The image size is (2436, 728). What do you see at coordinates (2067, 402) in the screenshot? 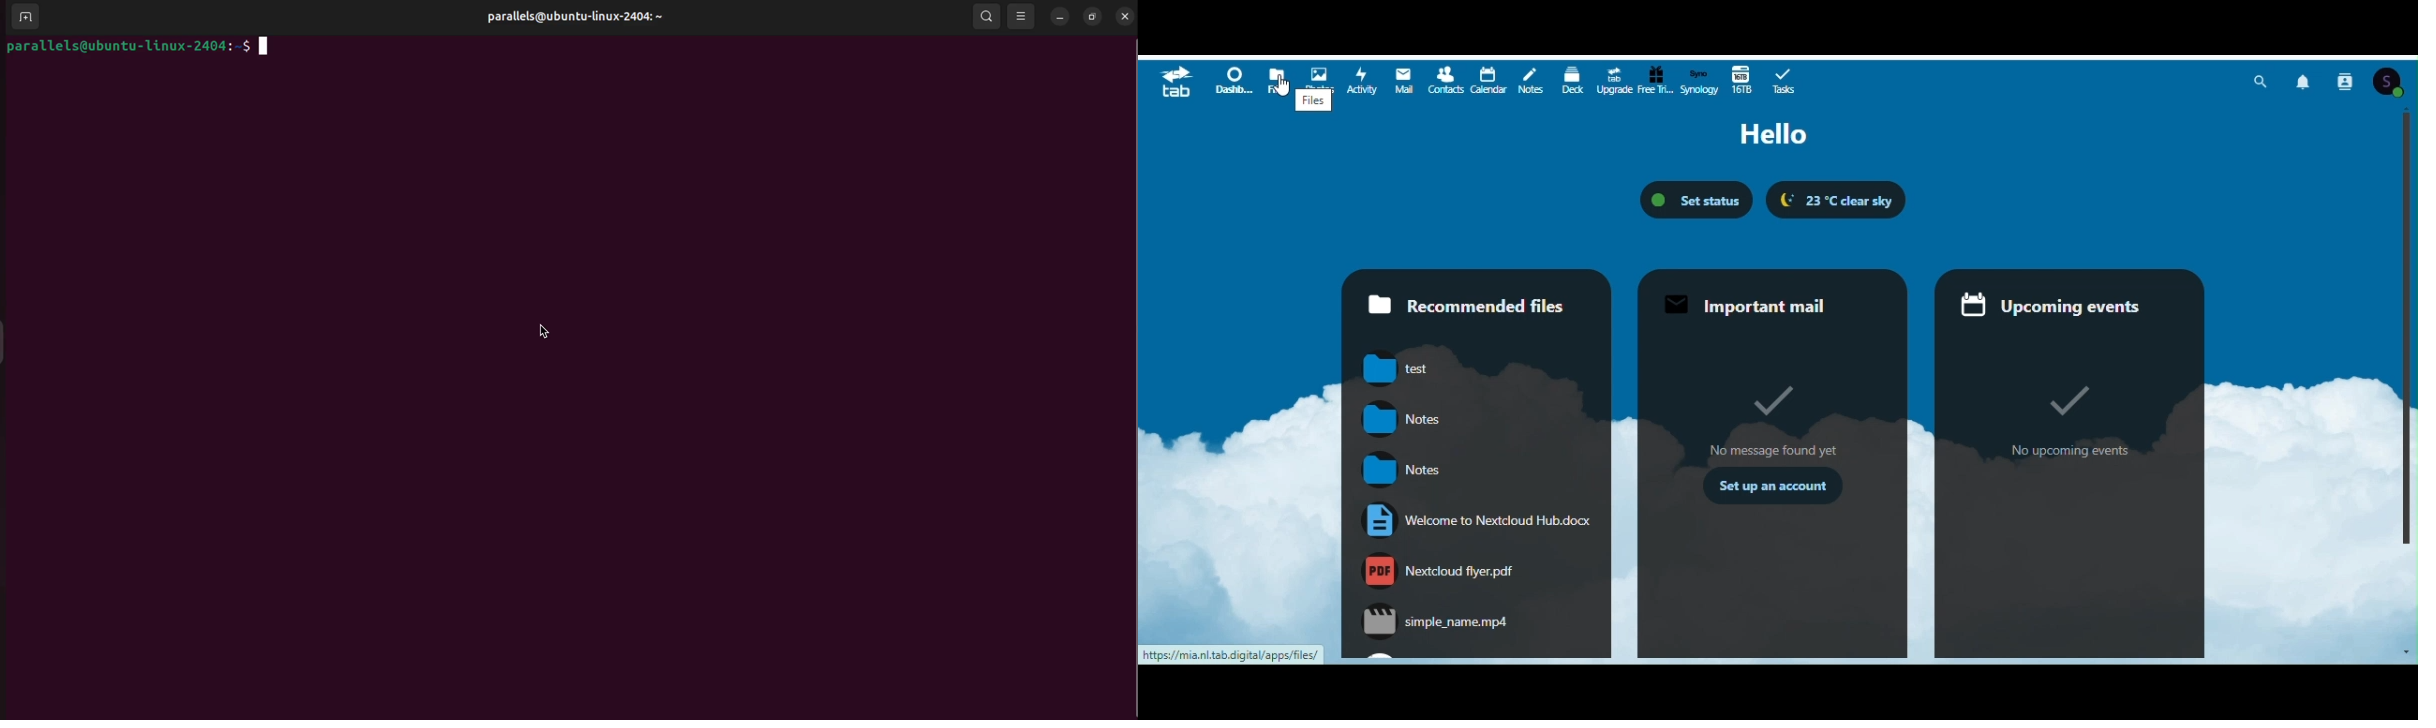
I see `tick mark` at bounding box center [2067, 402].